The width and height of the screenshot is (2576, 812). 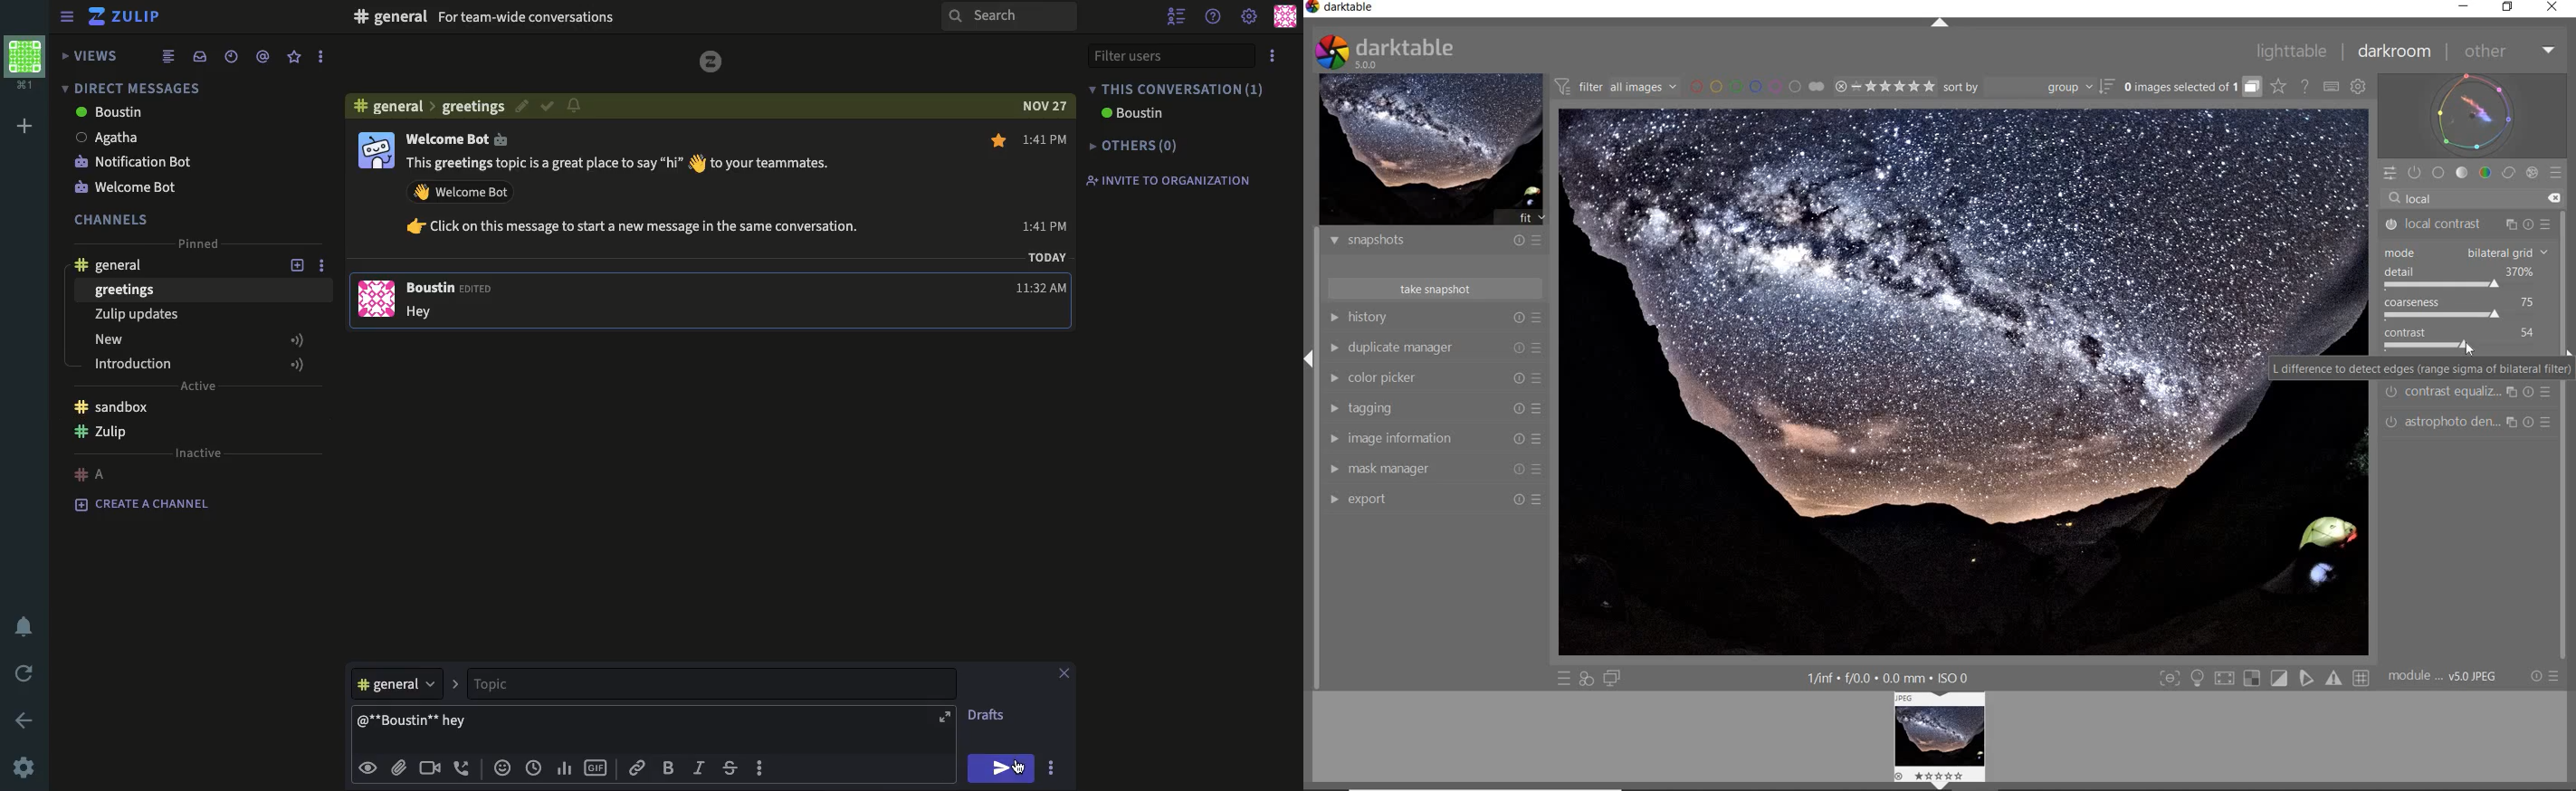 I want to click on general, so click(x=110, y=266).